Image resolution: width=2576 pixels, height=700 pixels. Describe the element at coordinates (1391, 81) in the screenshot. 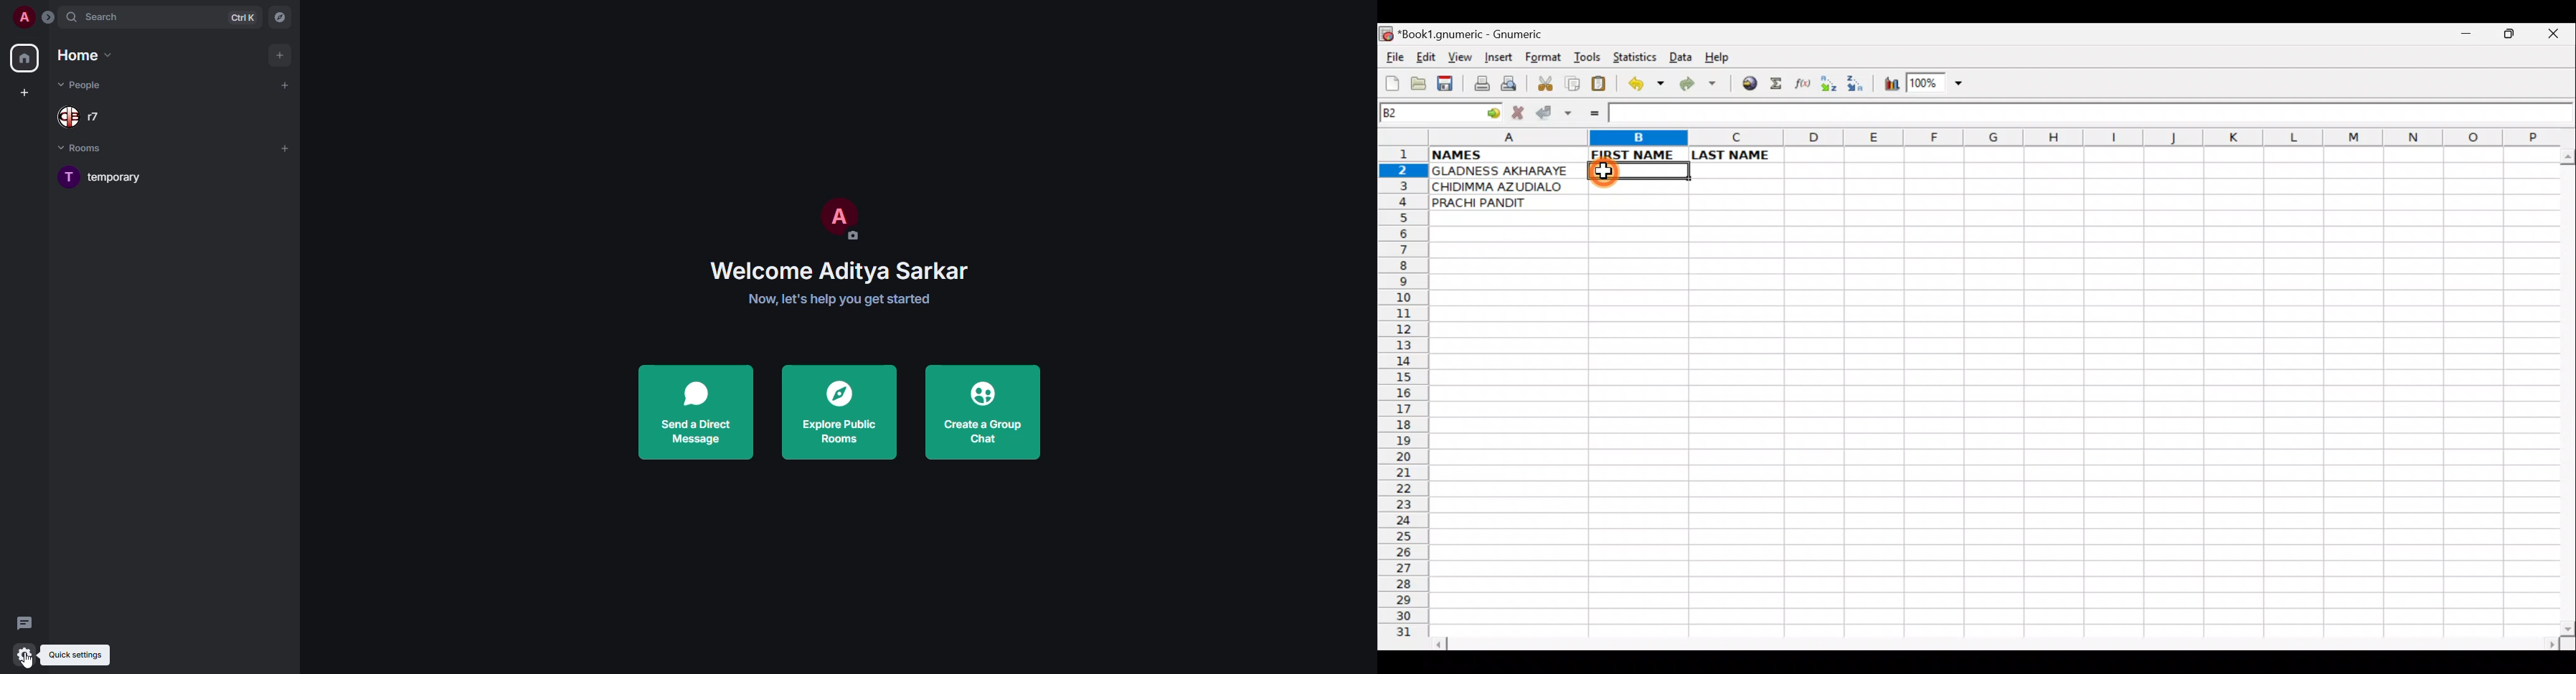

I see `Create new workbook` at that location.